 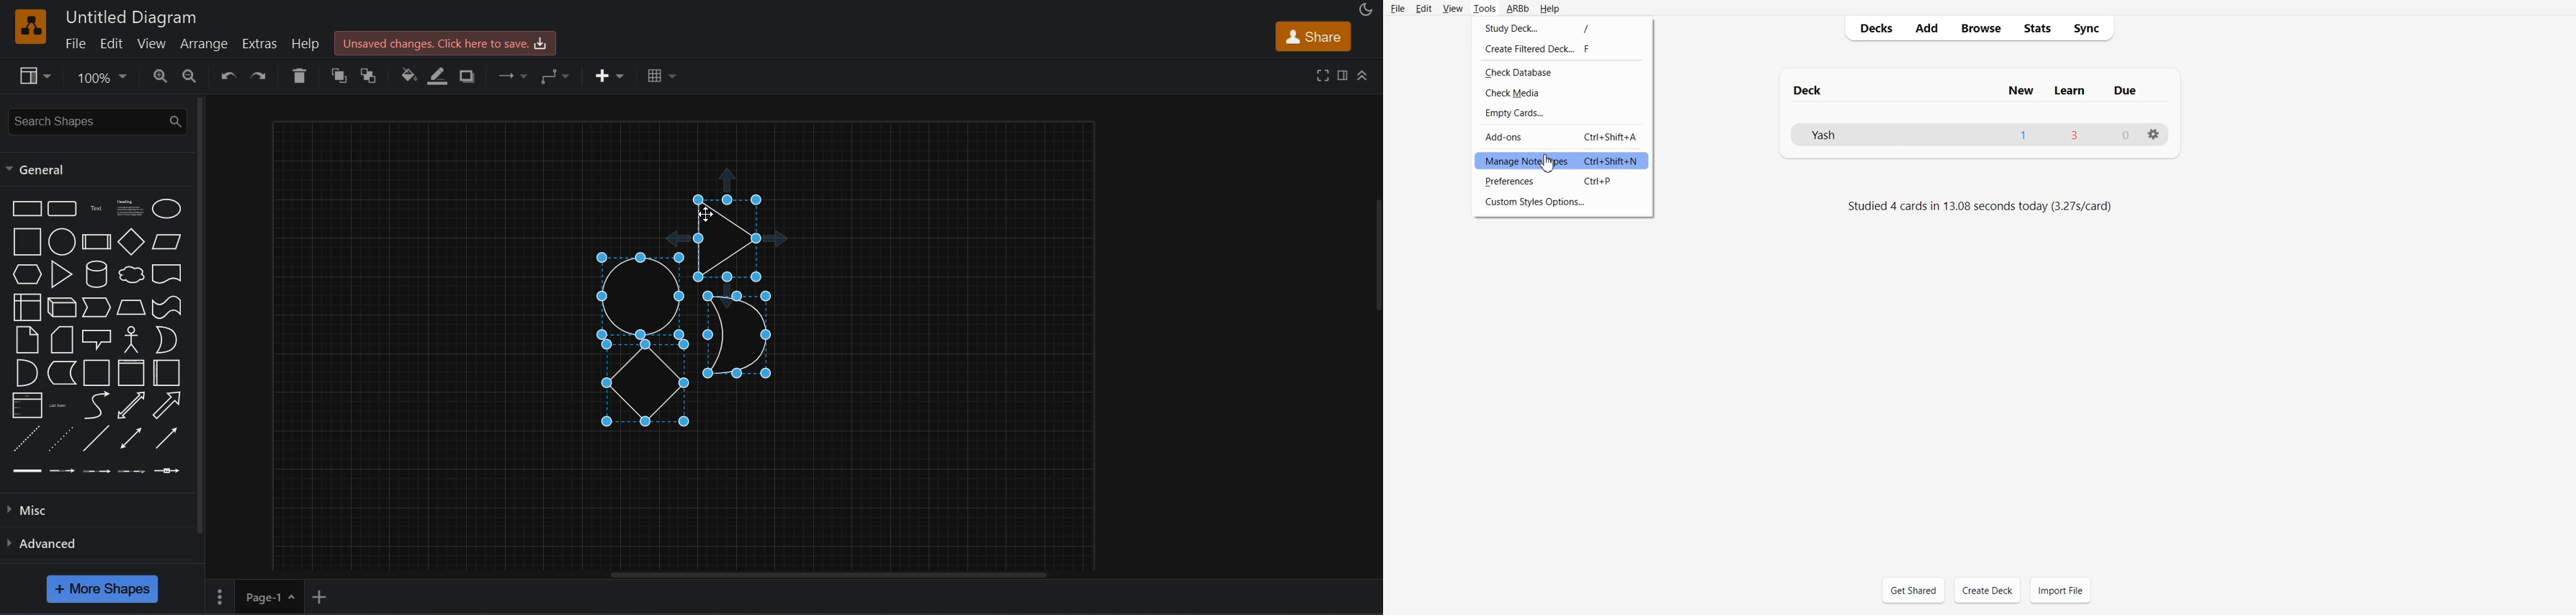 What do you see at coordinates (305, 44) in the screenshot?
I see `help` at bounding box center [305, 44].